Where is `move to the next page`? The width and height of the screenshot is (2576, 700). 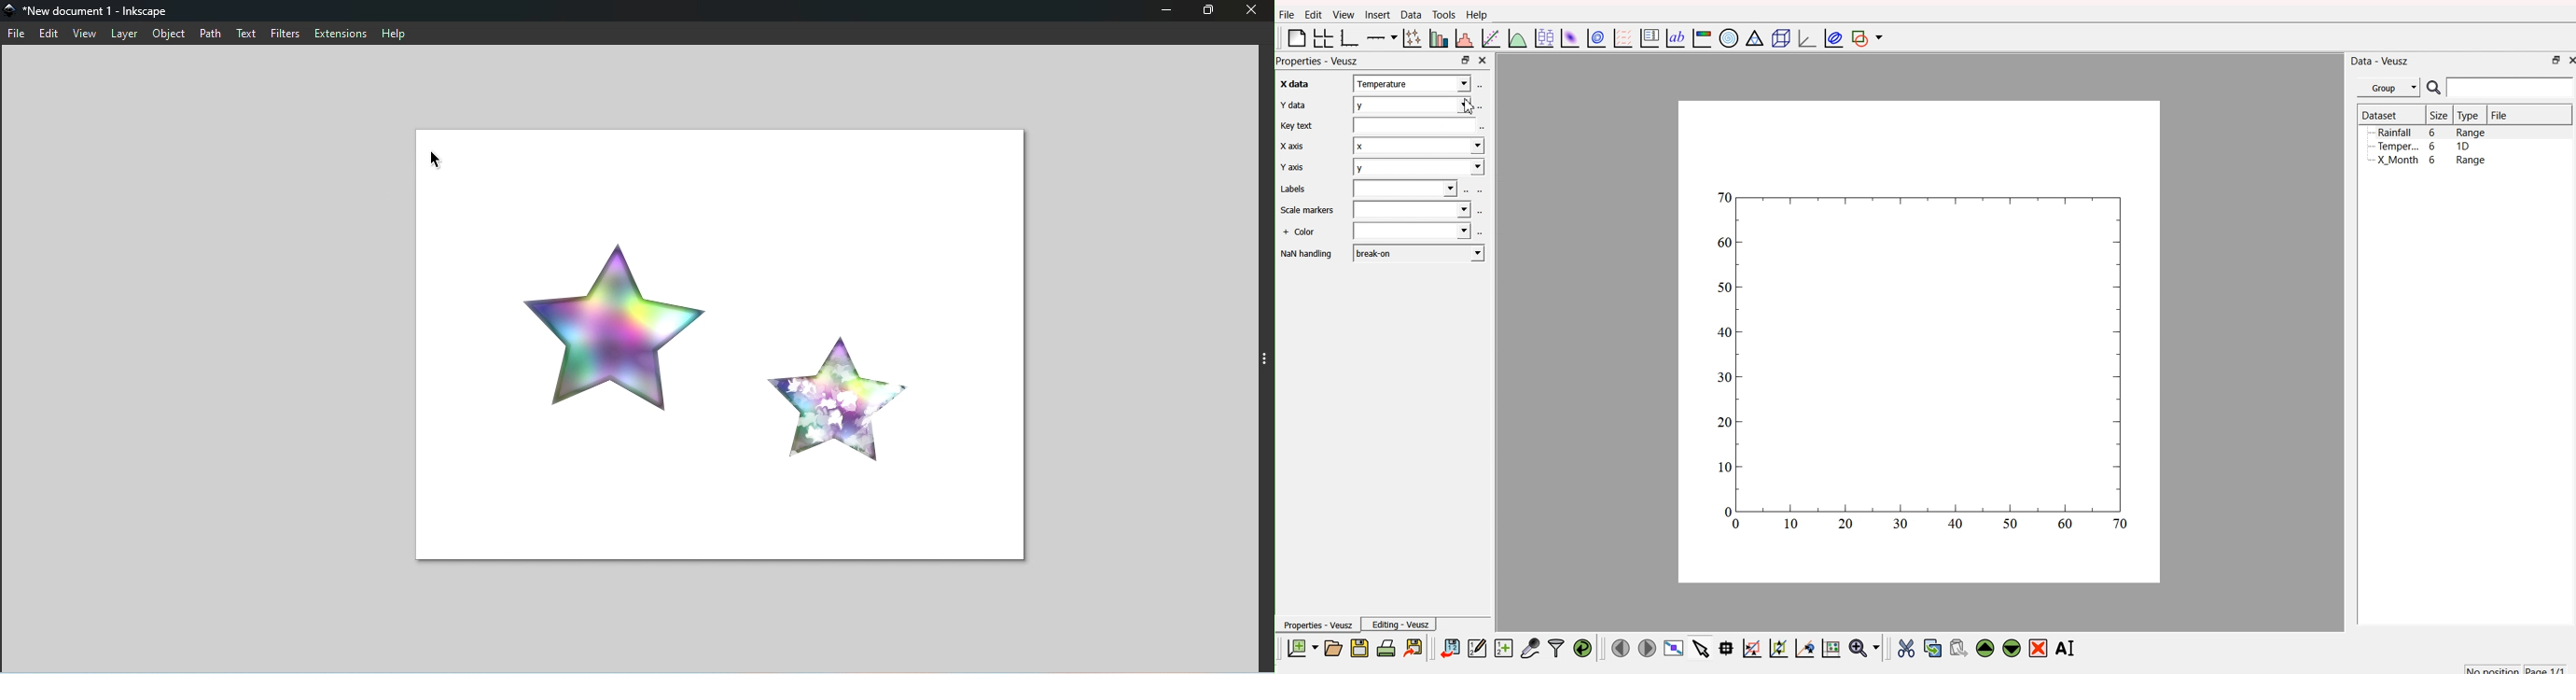
move to the next page is located at coordinates (1649, 648).